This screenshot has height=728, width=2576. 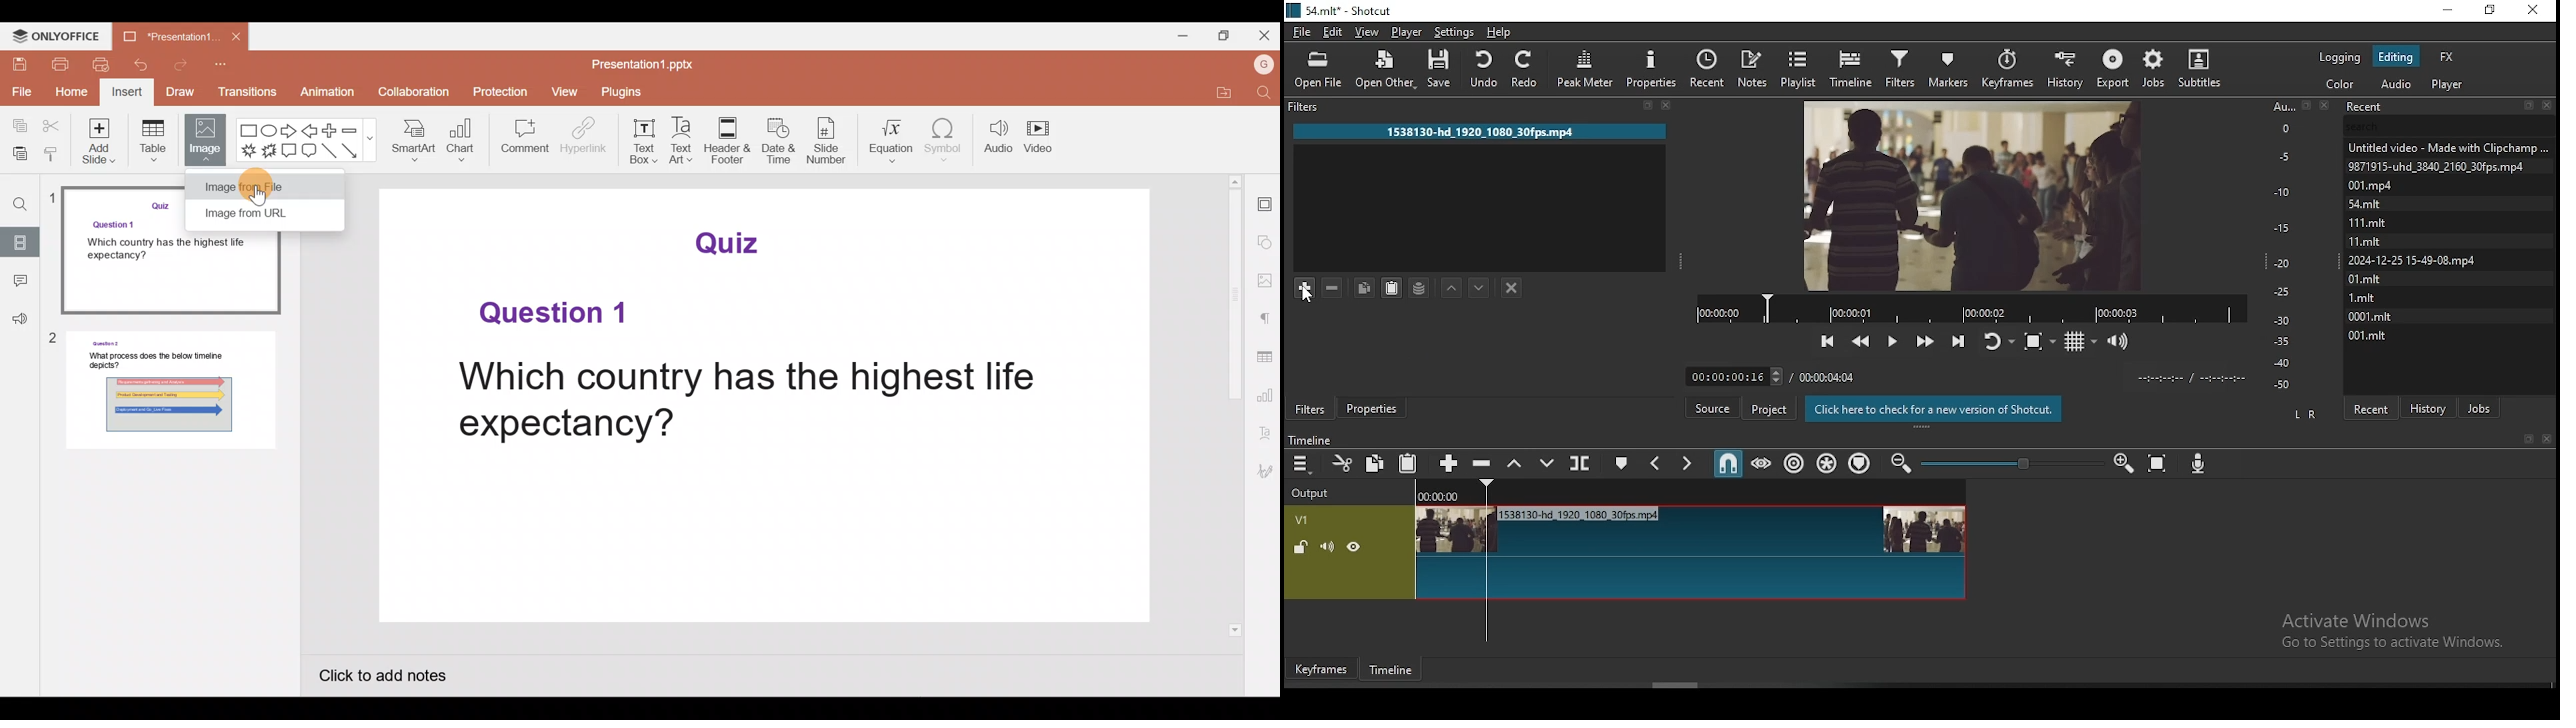 I want to click on logging, so click(x=2341, y=57).